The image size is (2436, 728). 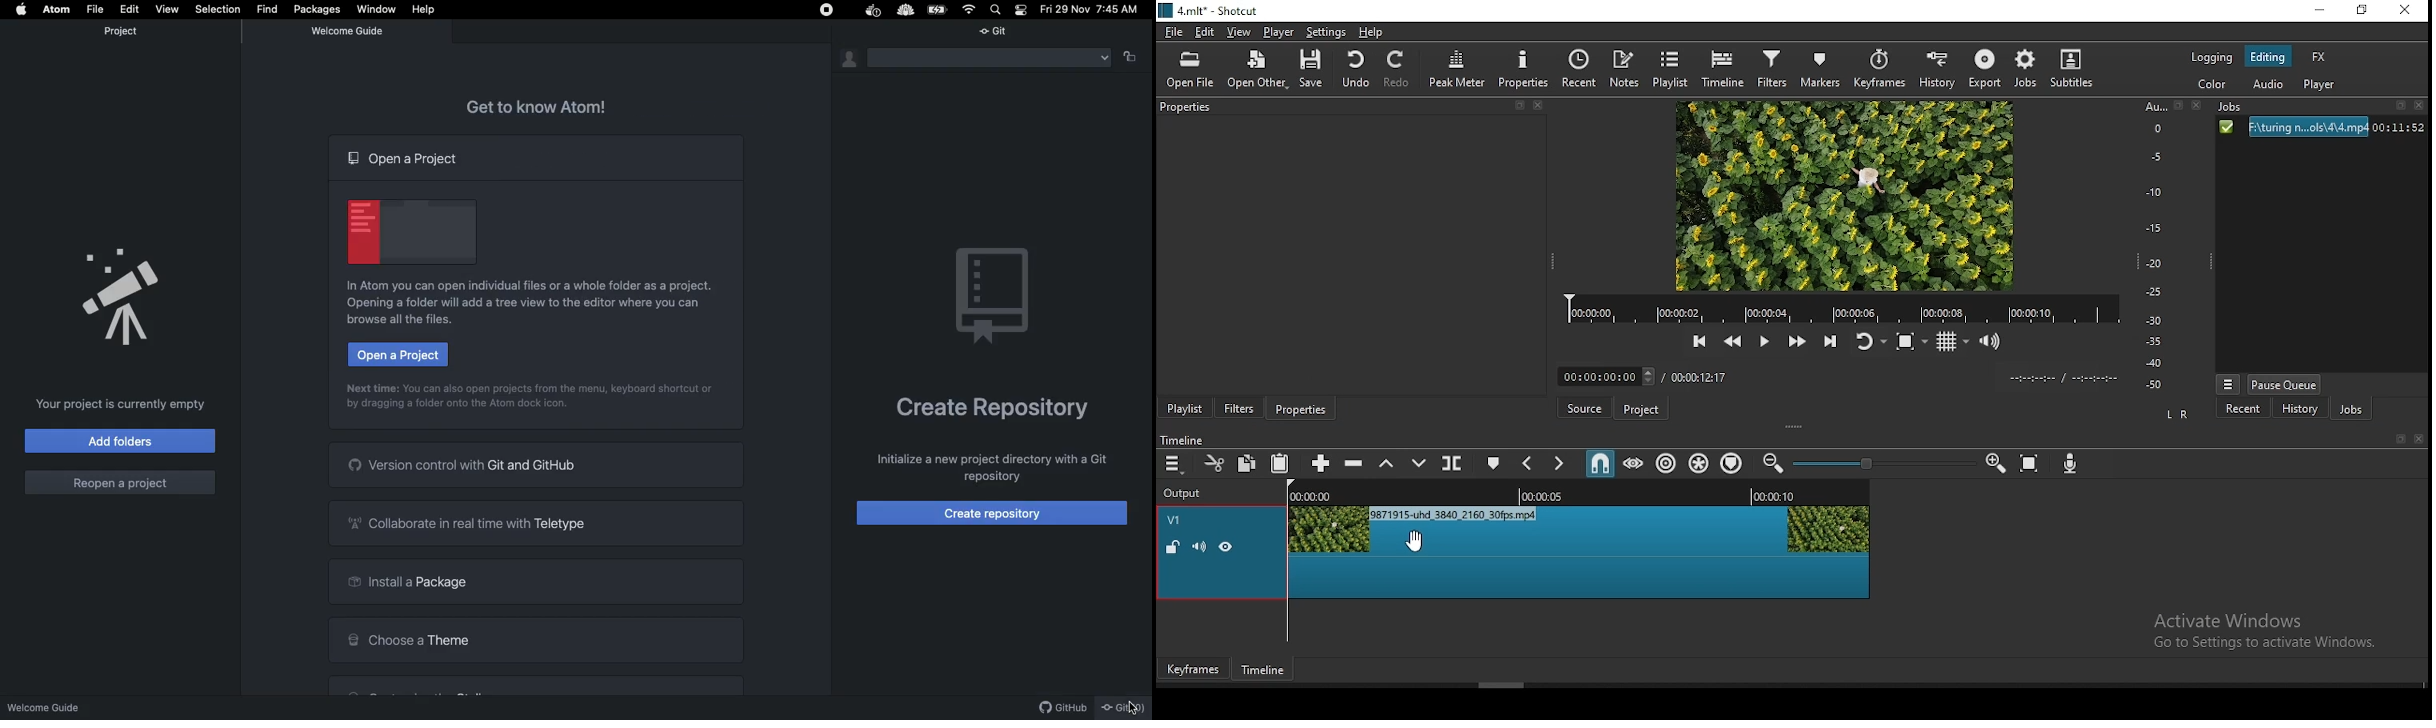 What do you see at coordinates (1915, 341) in the screenshot?
I see `toggle zoom` at bounding box center [1915, 341].